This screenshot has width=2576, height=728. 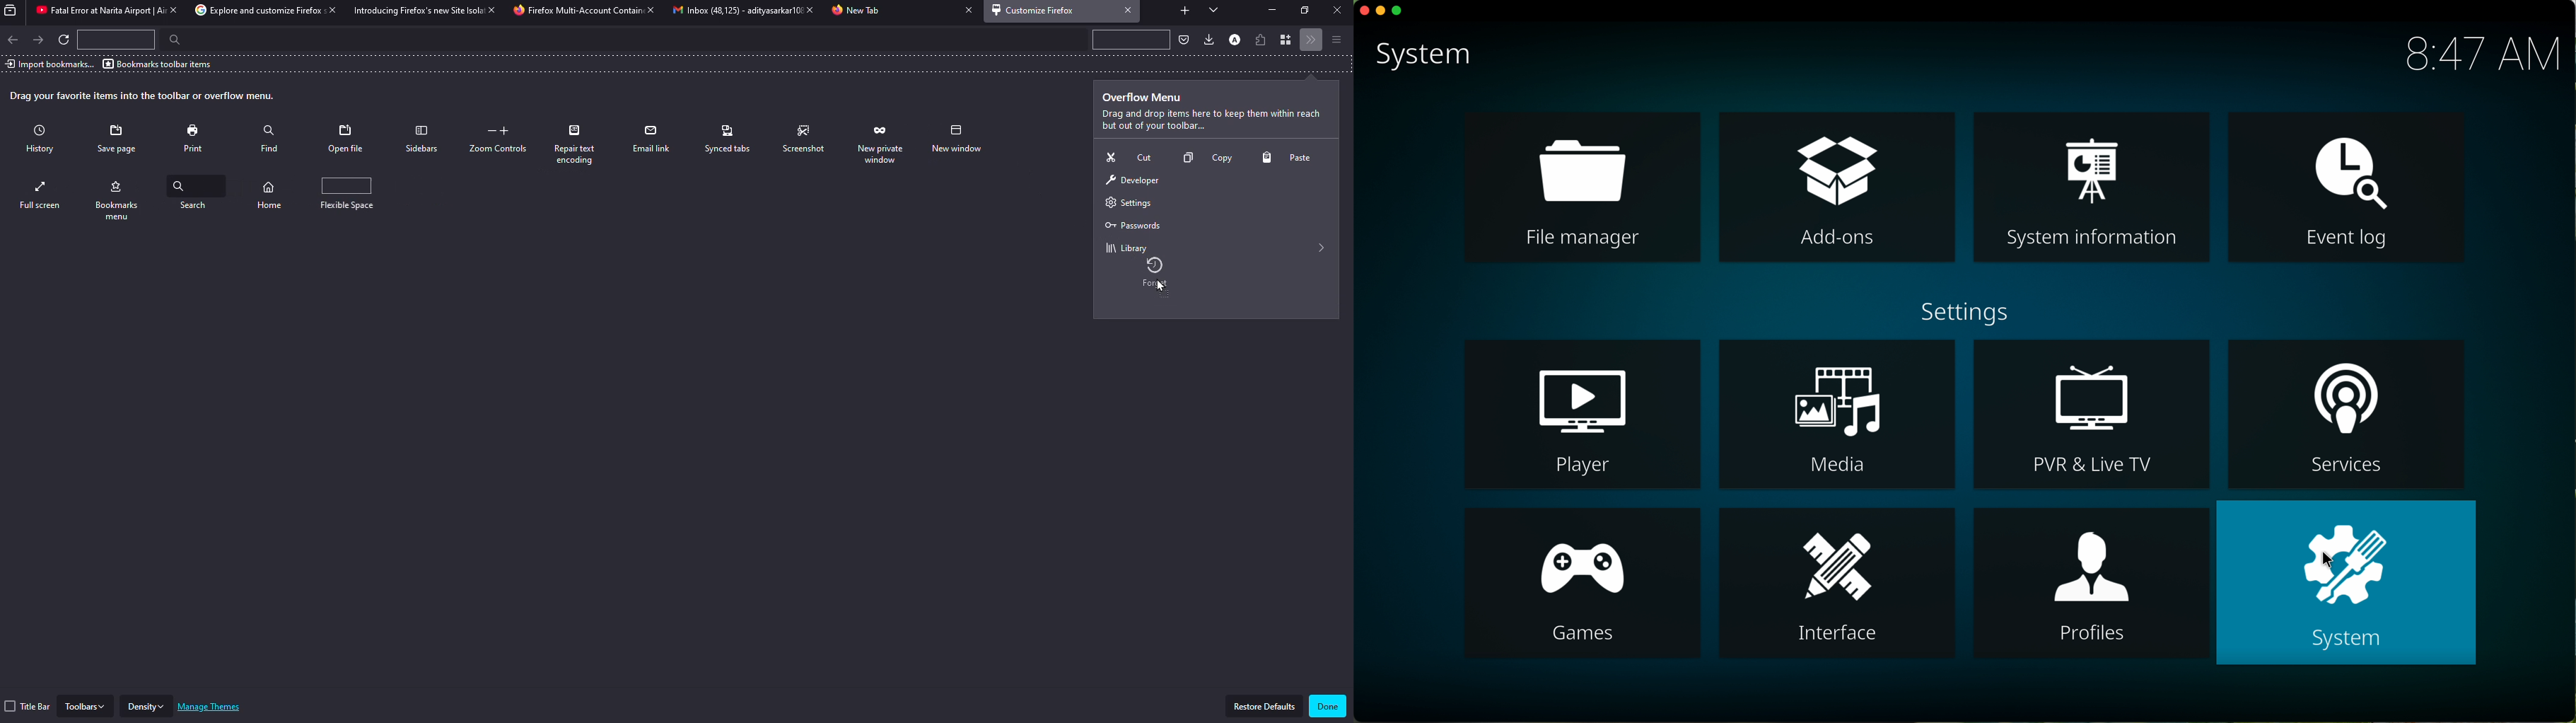 What do you see at coordinates (2094, 186) in the screenshot?
I see `system information` at bounding box center [2094, 186].